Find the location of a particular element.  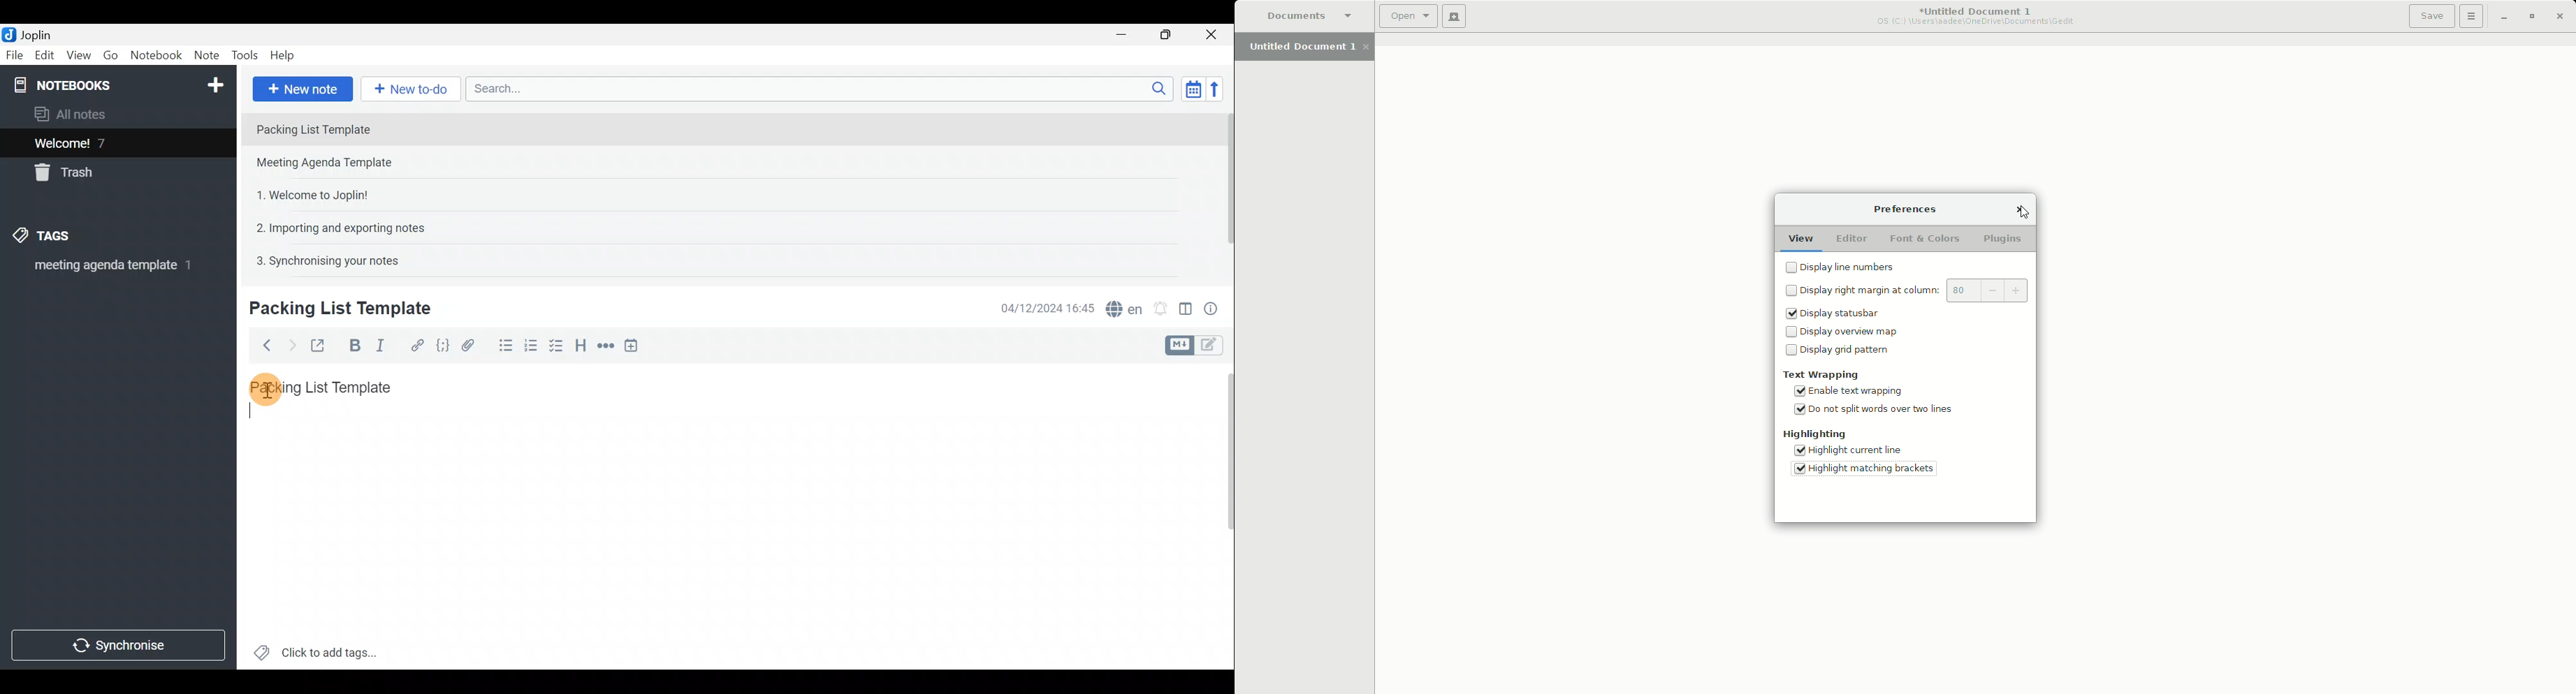

View is located at coordinates (1800, 239).